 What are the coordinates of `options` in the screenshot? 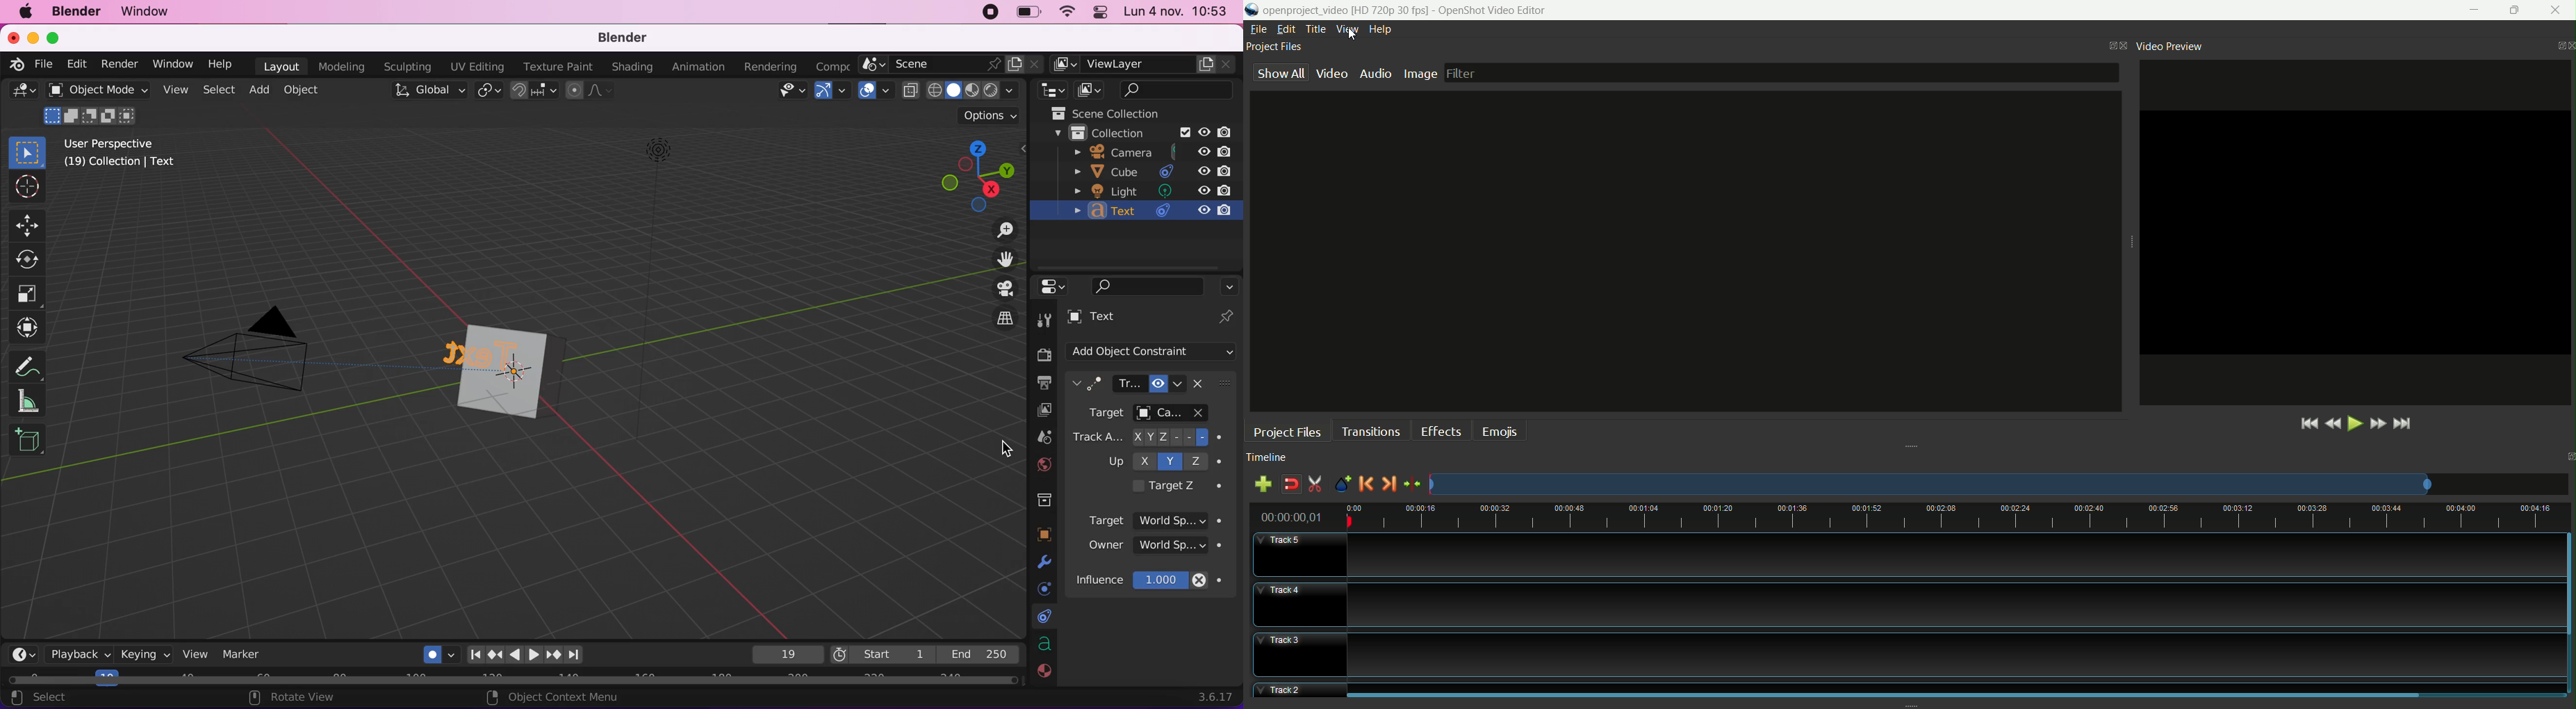 It's located at (1230, 284).